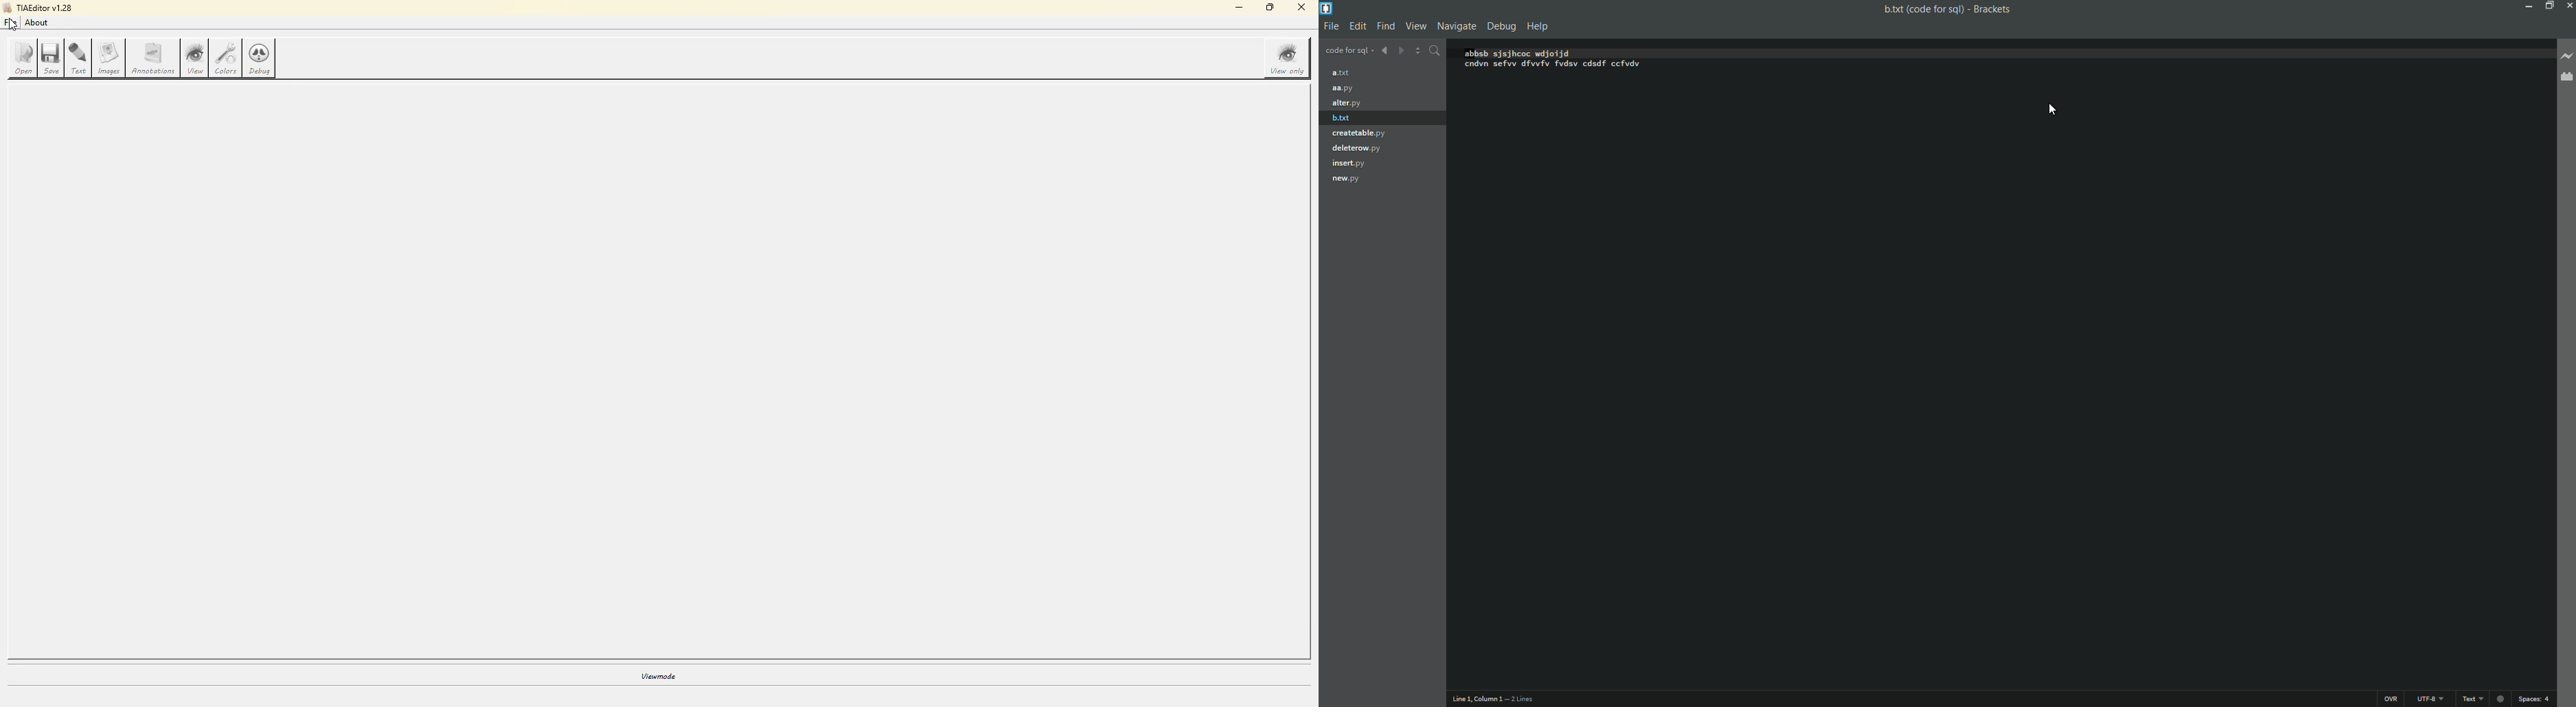 The image size is (2576, 728). I want to click on edit , so click(1357, 27).